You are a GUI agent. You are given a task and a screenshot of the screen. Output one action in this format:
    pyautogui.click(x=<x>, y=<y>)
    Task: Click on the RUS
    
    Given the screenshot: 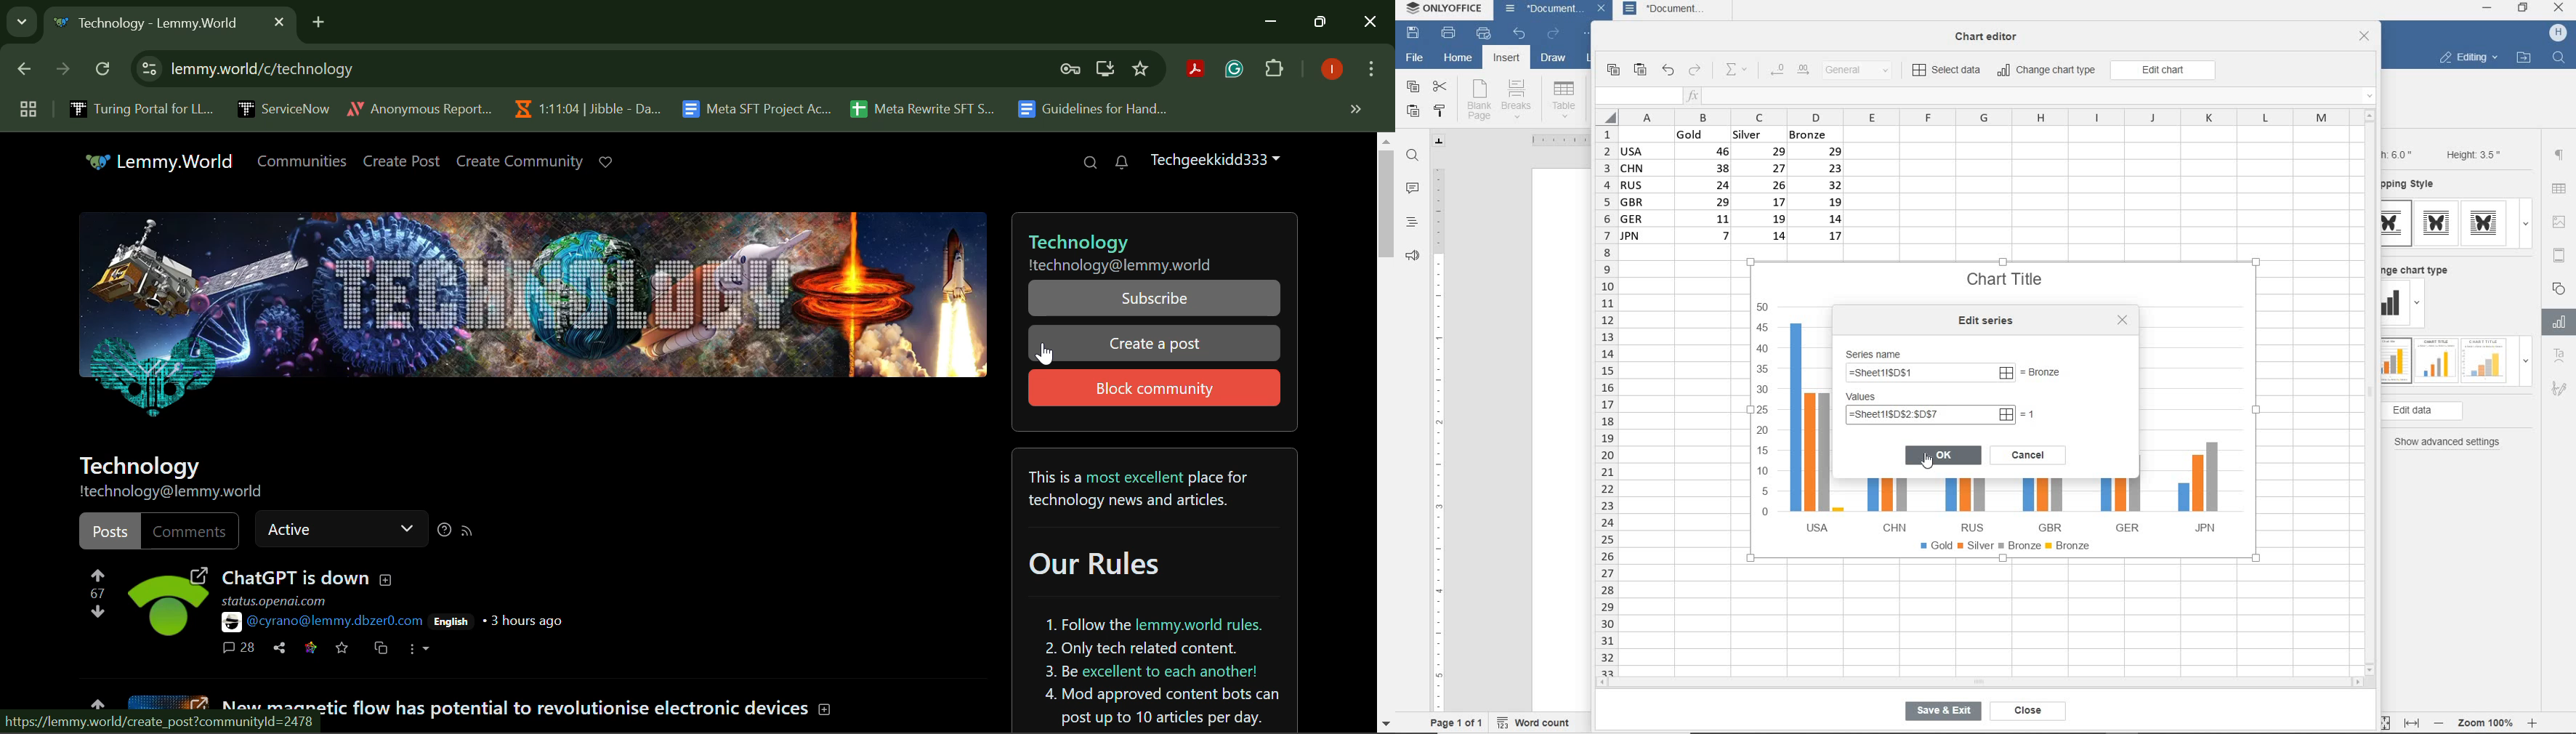 What is the action you would take?
    pyautogui.click(x=1968, y=505)
    